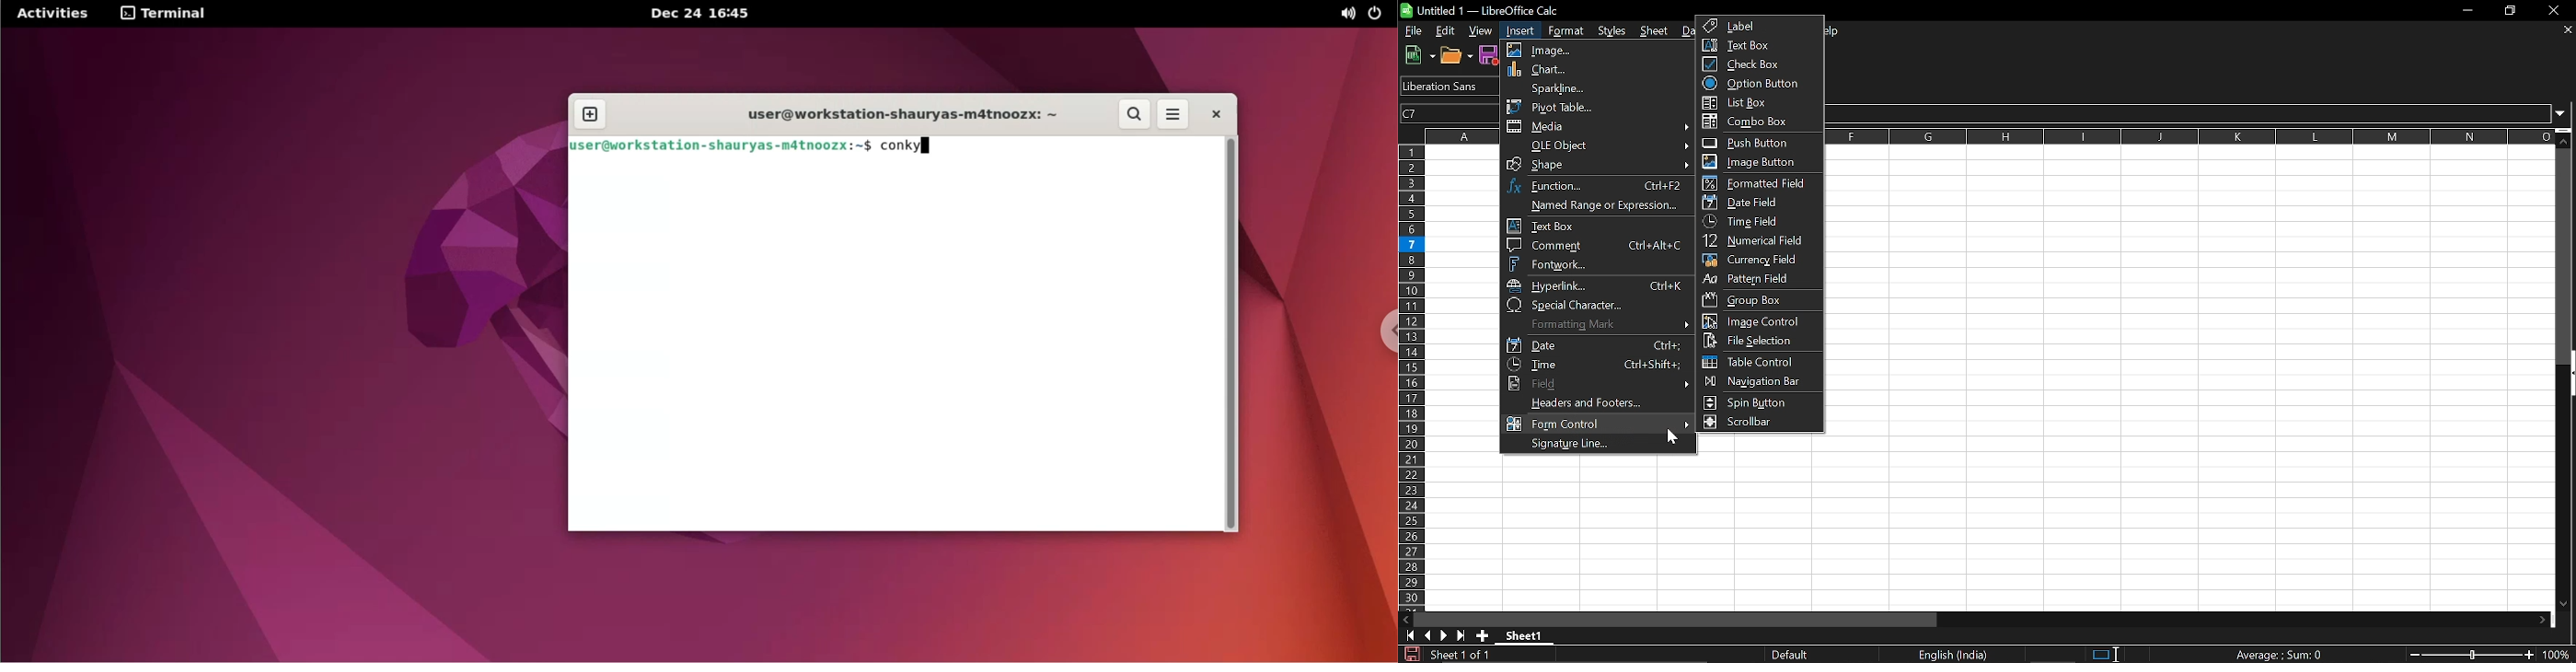 The width and height of the screenshot is (2576, 672). What do you see at coordinates (1444, 635) in the screenshot?
I see `Next sheet` at bounding box center [1444, 635].